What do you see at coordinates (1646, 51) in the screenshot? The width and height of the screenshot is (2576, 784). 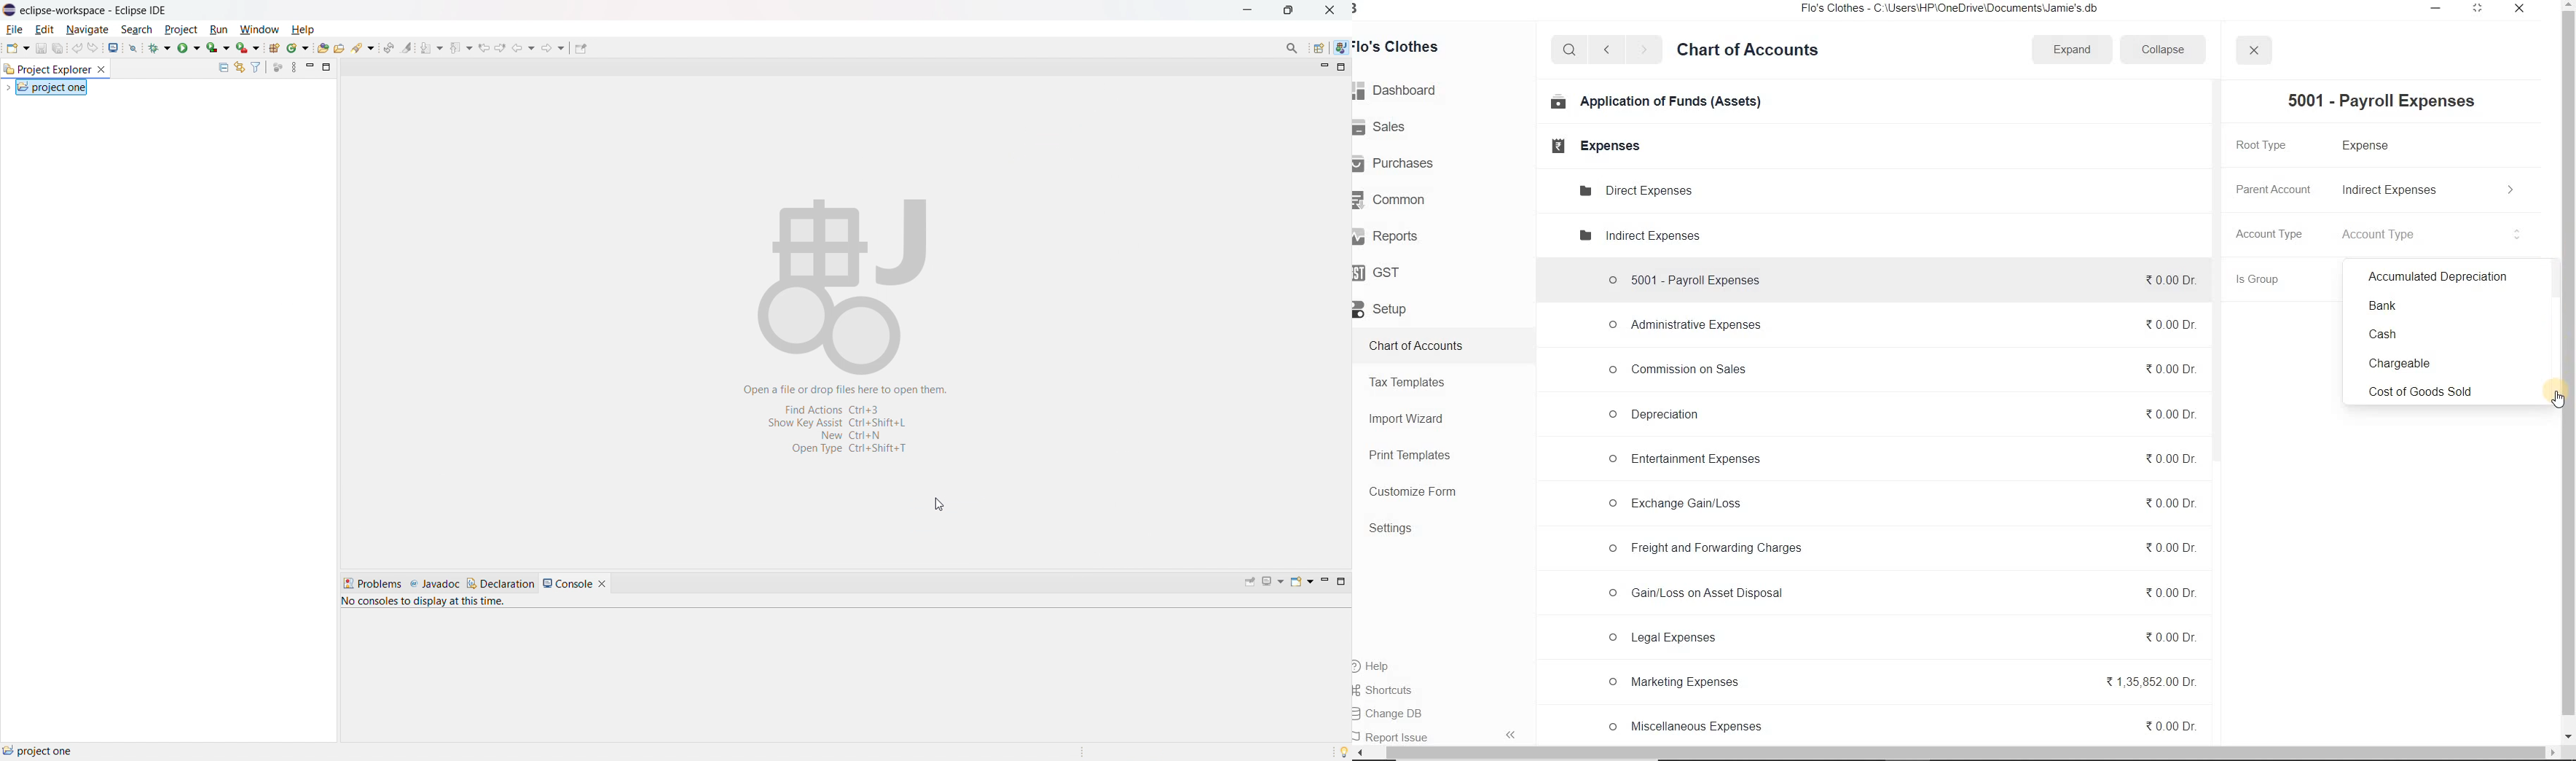 I see `next` at bounding box center [1646, 51].